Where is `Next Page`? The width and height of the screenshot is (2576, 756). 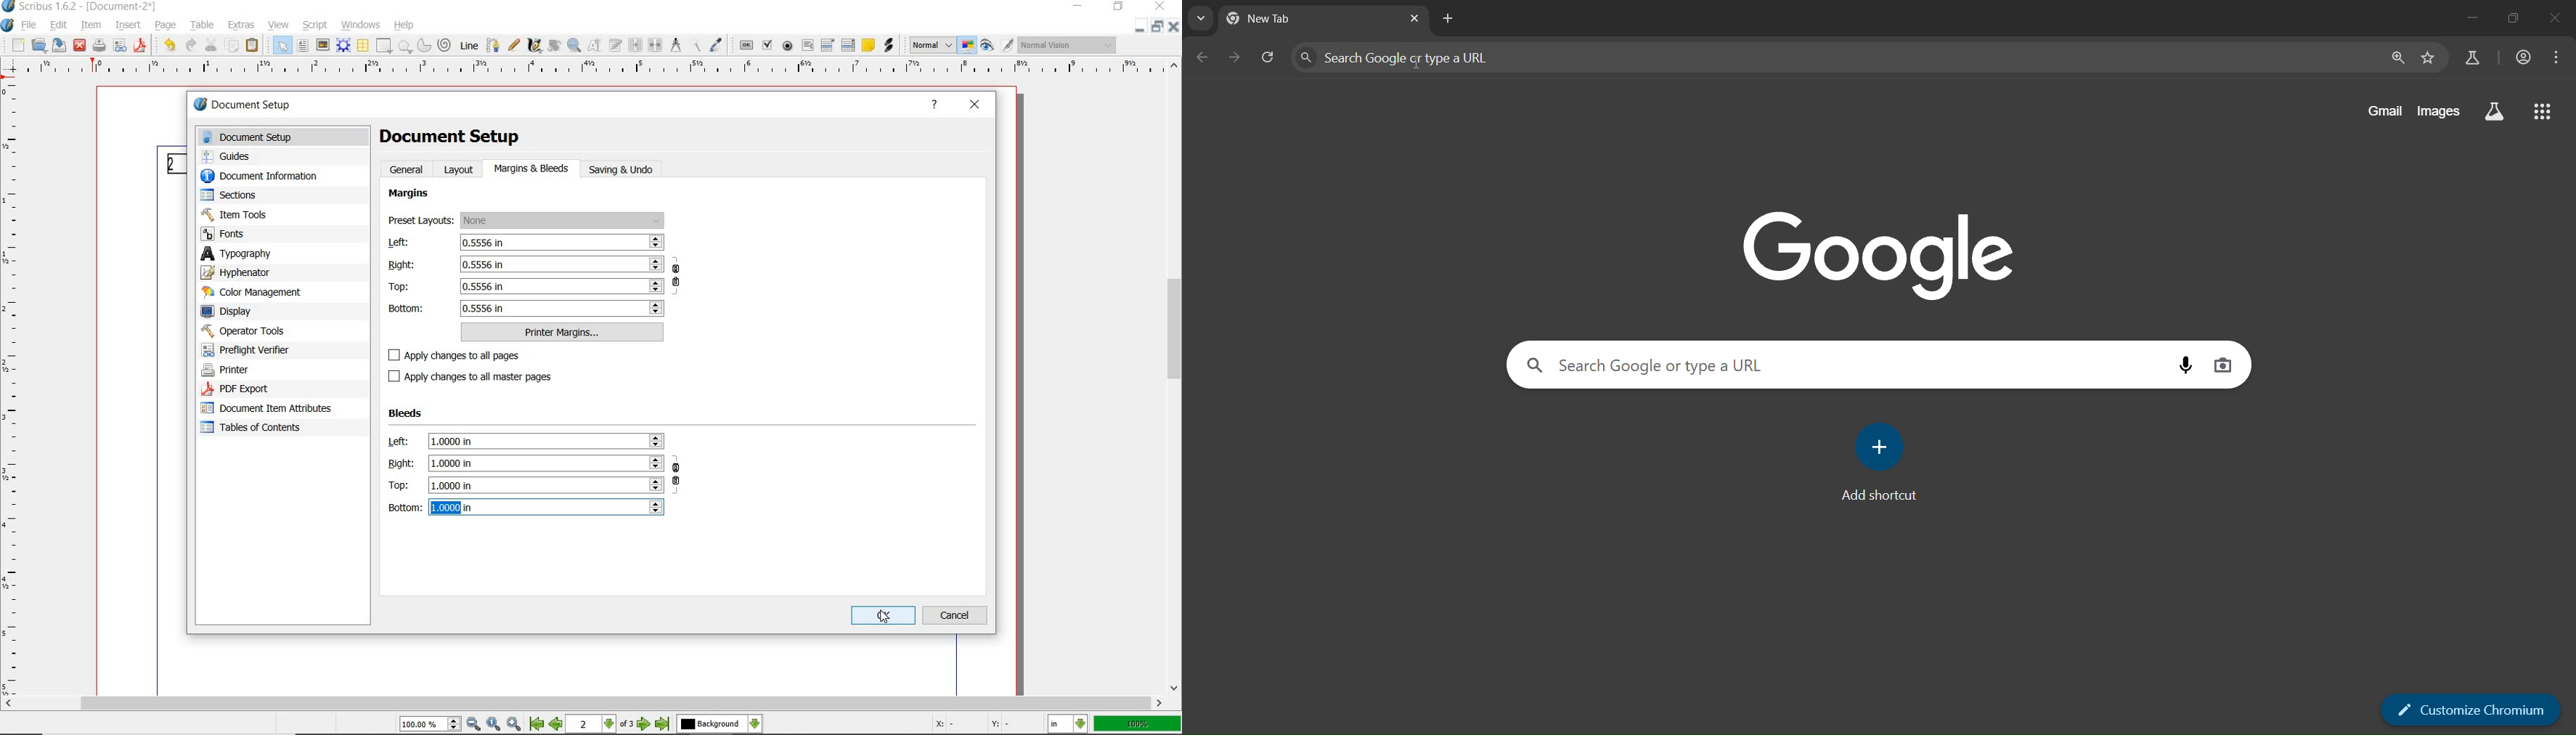 Next Page is located at coordinates (645, 725).